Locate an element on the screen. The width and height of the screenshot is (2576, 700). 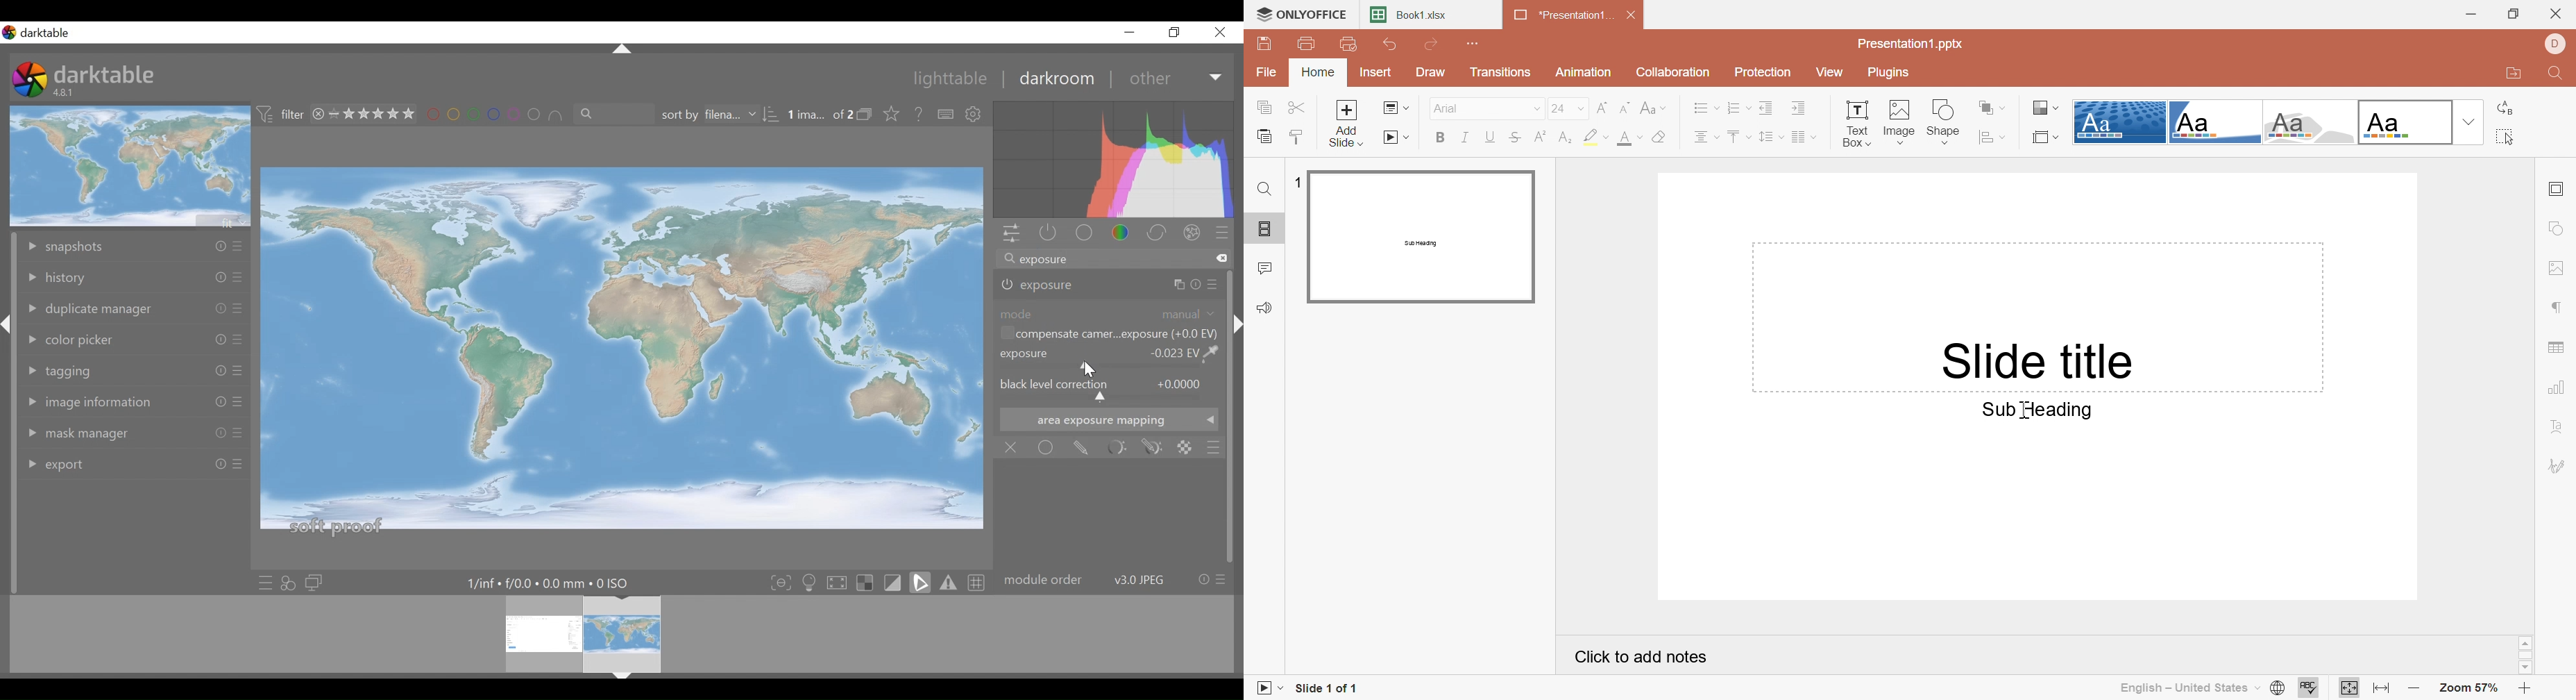
mode is located at coordinates (1109, 313).